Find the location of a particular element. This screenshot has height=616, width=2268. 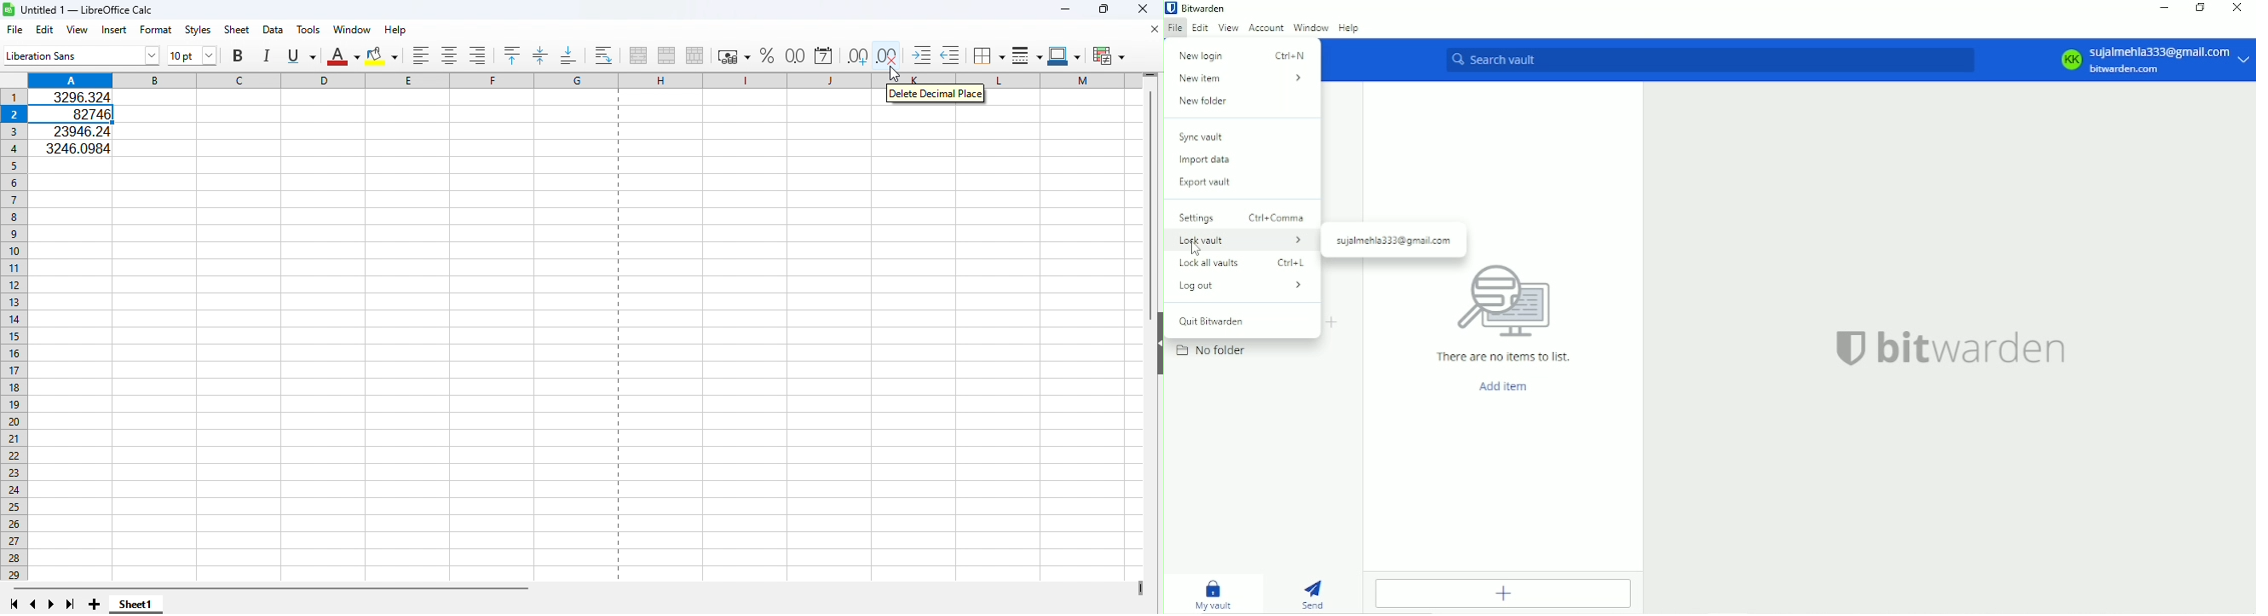

Rows is located at coordinates (15, 334).